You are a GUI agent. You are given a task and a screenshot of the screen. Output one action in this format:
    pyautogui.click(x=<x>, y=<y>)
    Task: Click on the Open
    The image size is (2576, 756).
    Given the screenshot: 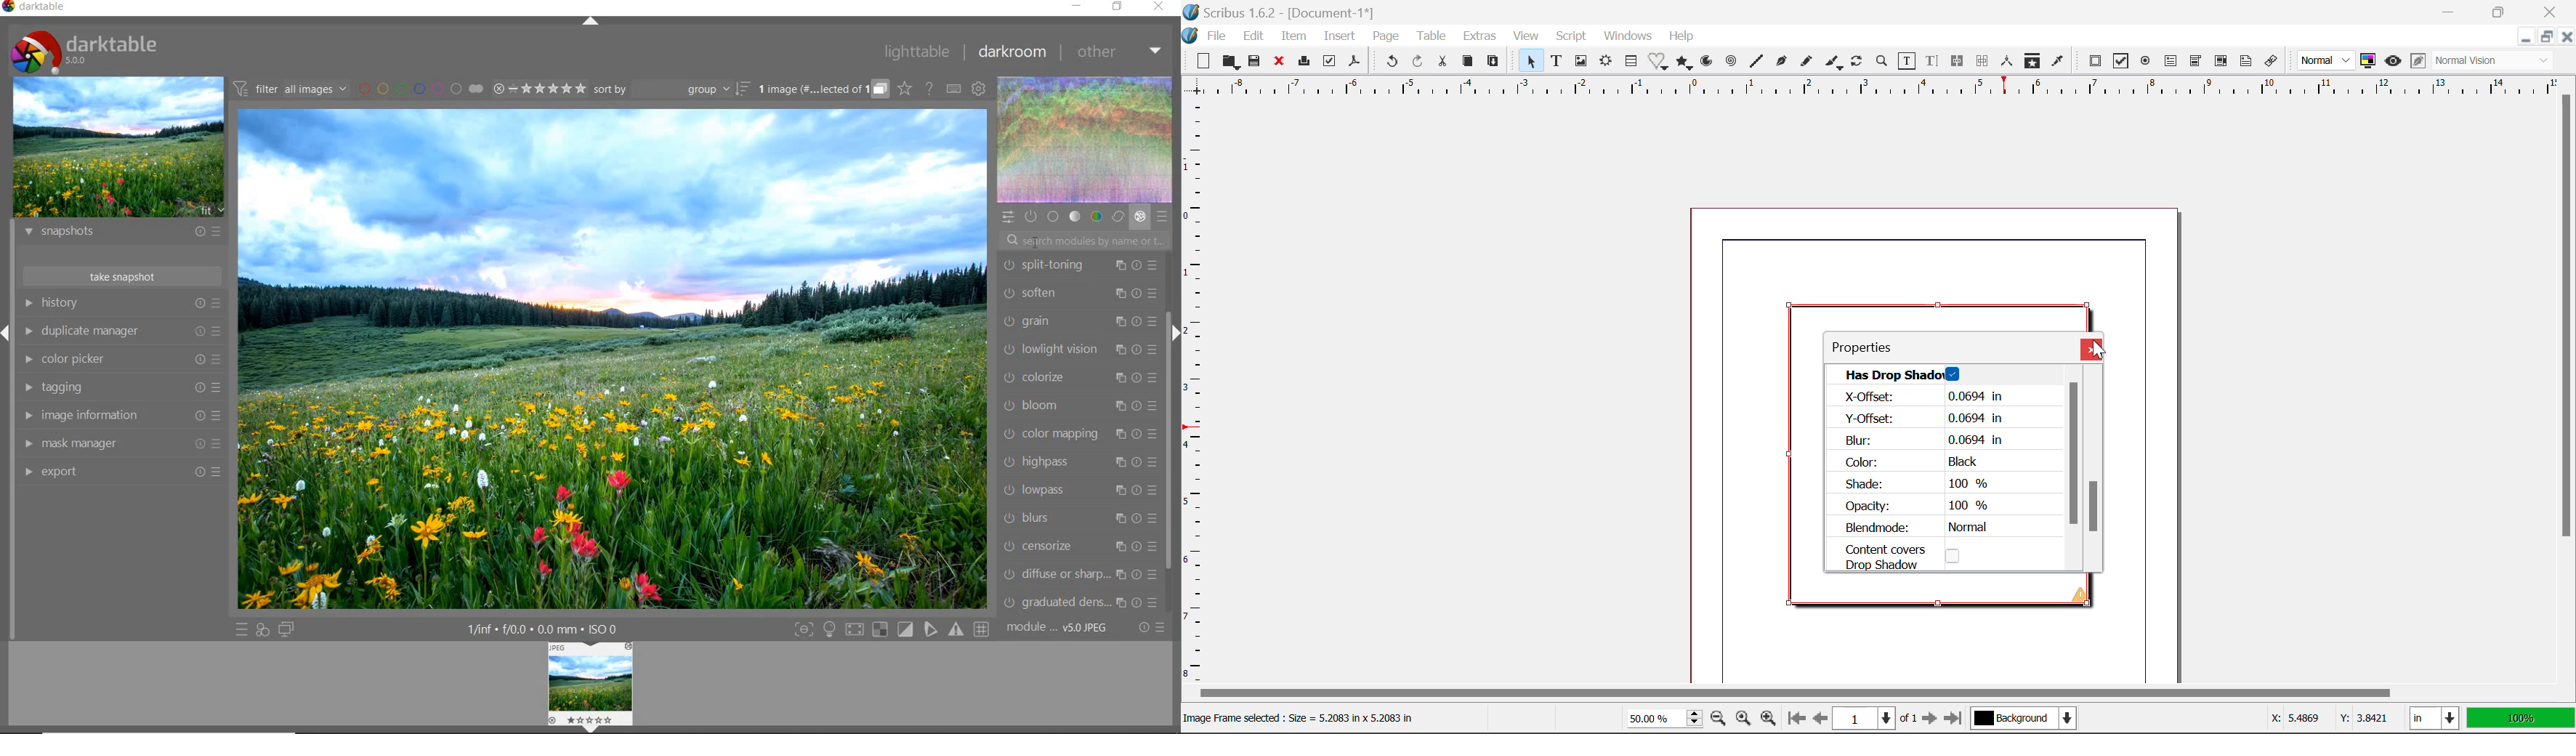 What is the action you would take?
    pyautogui.click(x=1230, y=62)
    